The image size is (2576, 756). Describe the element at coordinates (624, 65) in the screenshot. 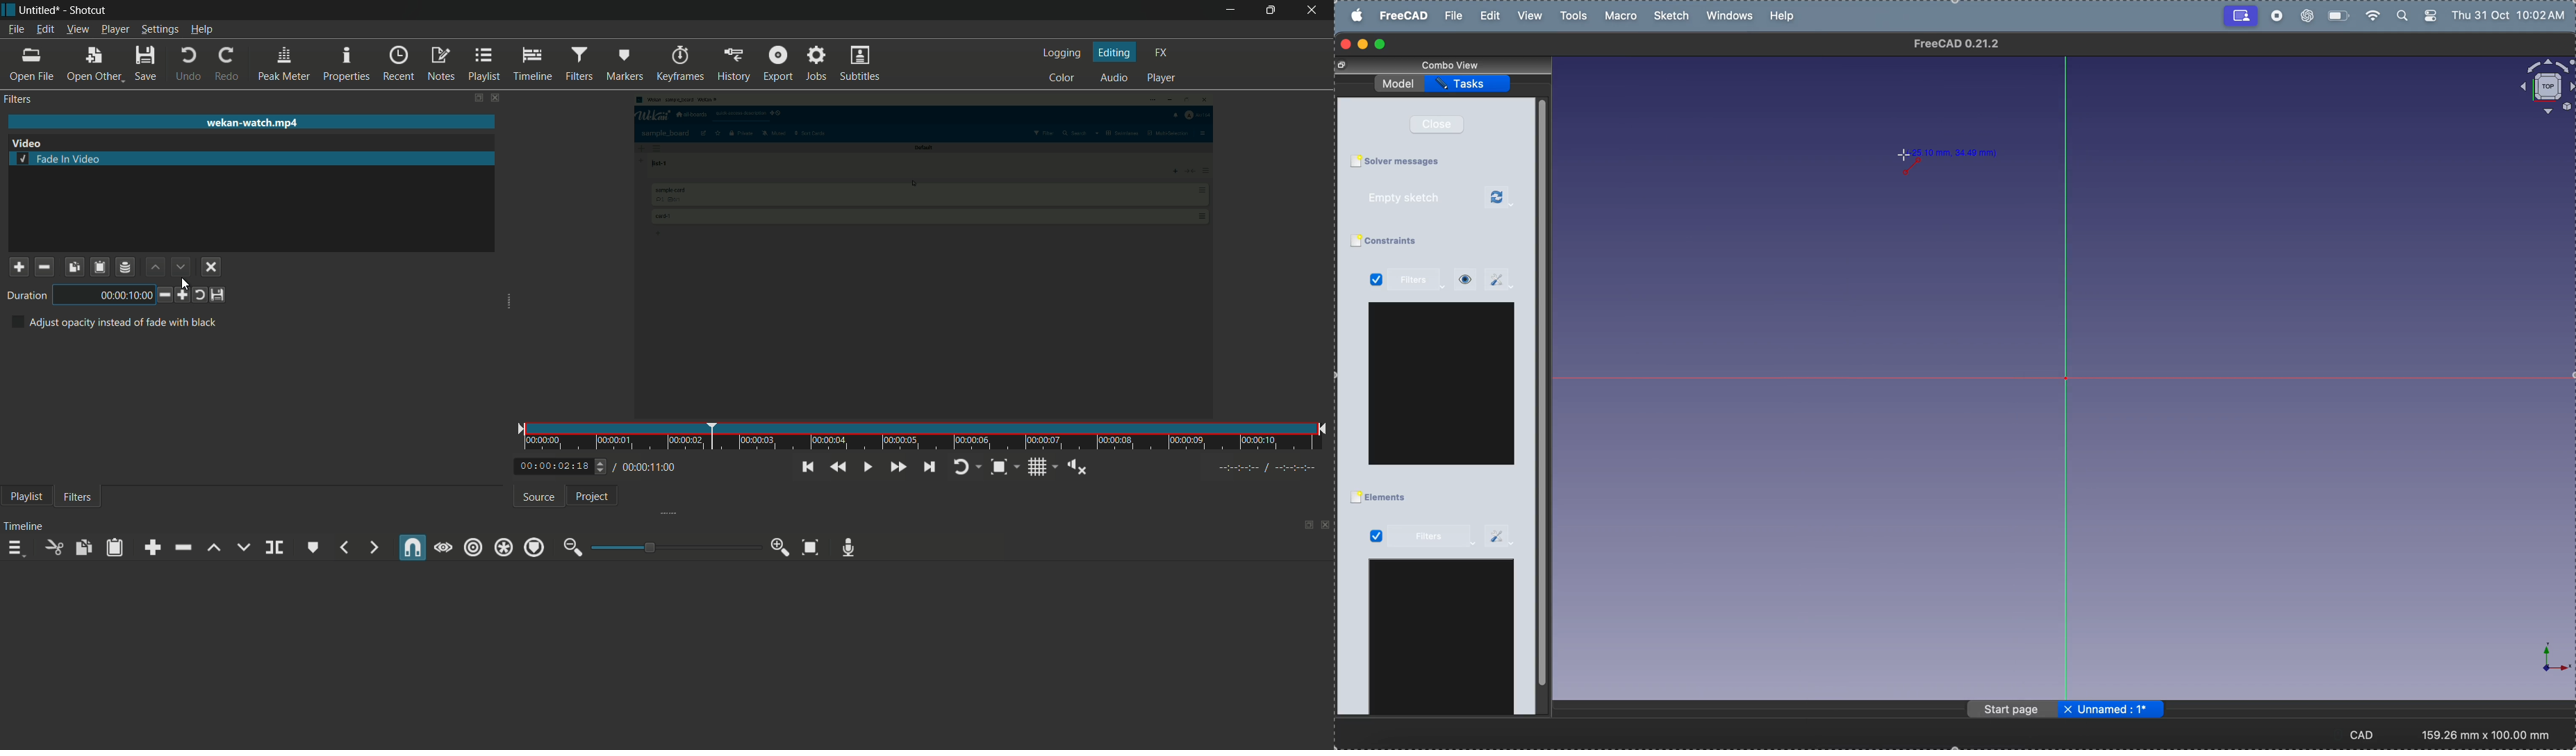

I see `markers` at that location.